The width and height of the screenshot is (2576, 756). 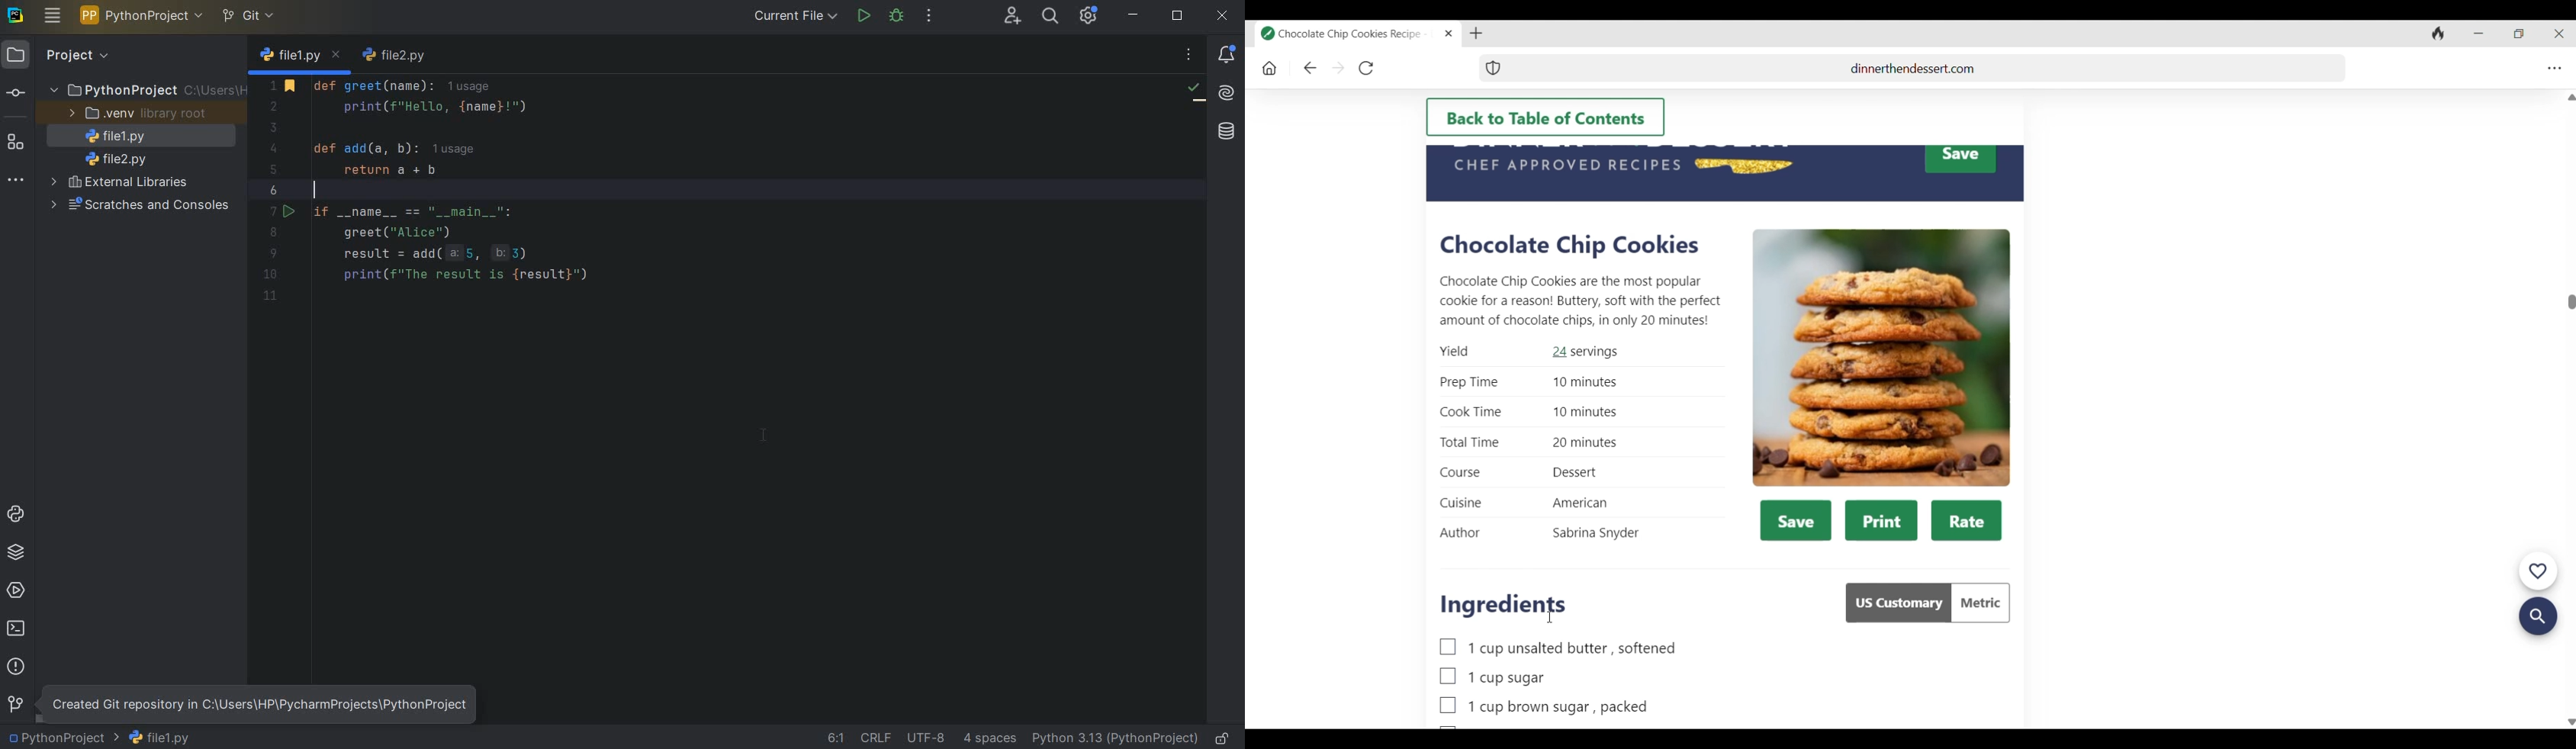 I want to click on file name 2, so click(x=397, y=57).